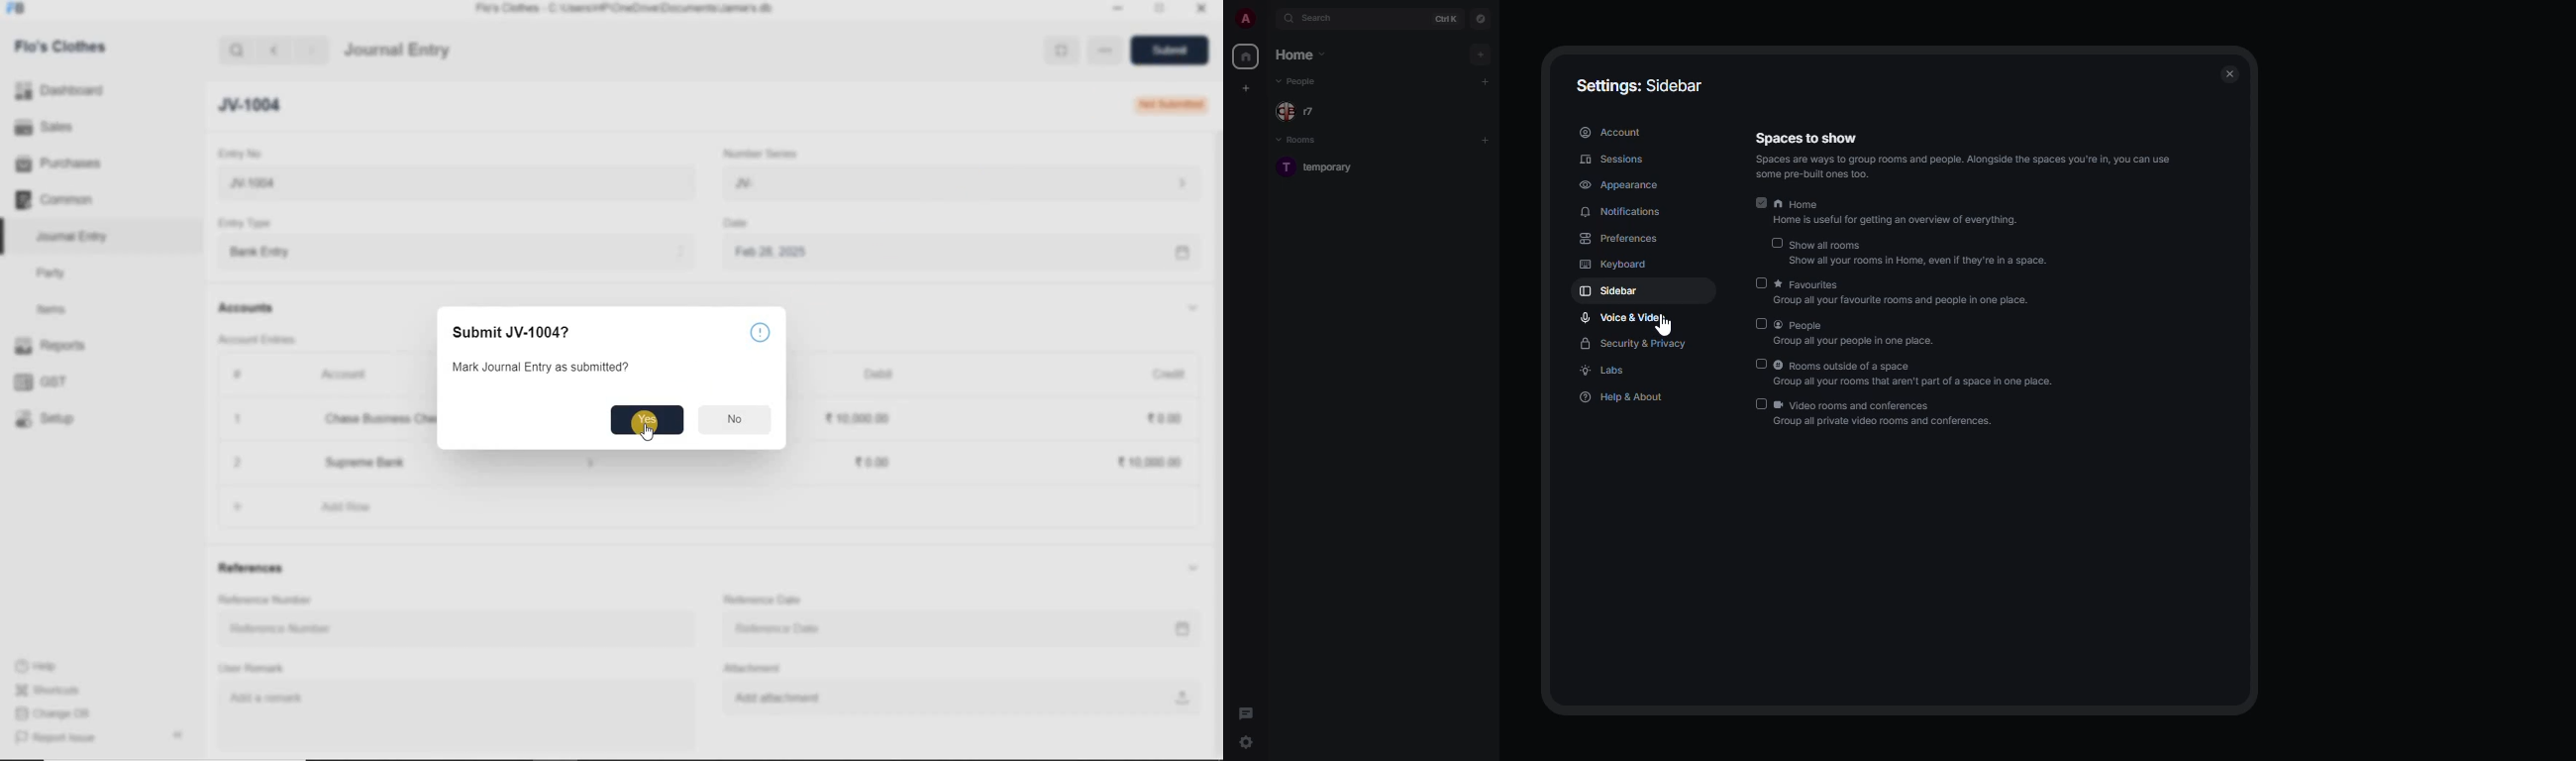 The height and width of the screenshot is (784, 2576). What do you see at coordinates (1623, 318) in the screenshot?
I see `voice & video` at bounding box center [1623, 318].